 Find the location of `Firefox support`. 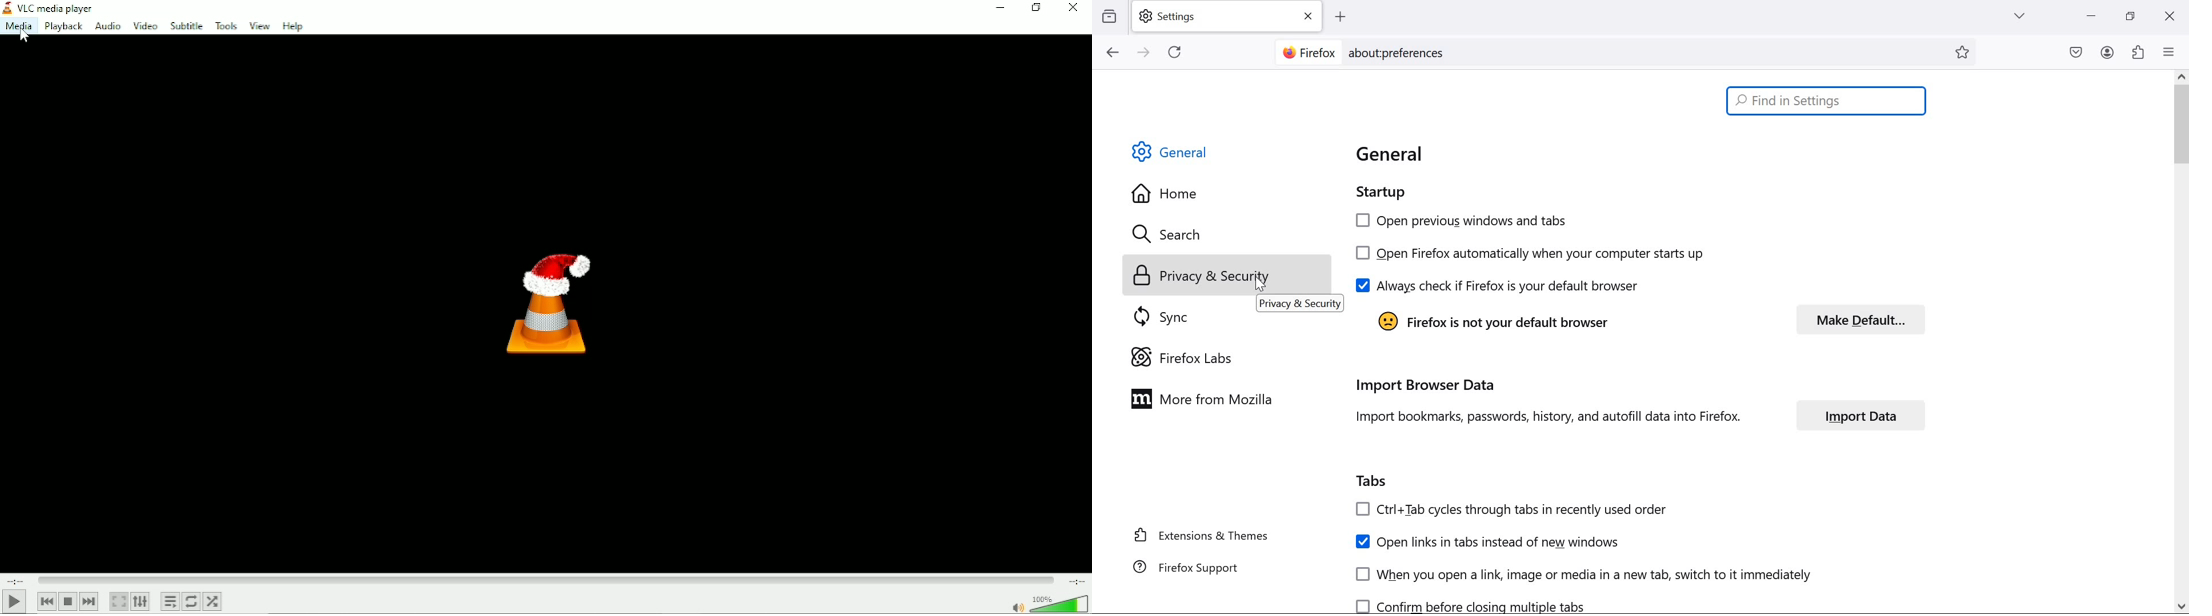

Firefox support is located at coordinates (1189, 567).